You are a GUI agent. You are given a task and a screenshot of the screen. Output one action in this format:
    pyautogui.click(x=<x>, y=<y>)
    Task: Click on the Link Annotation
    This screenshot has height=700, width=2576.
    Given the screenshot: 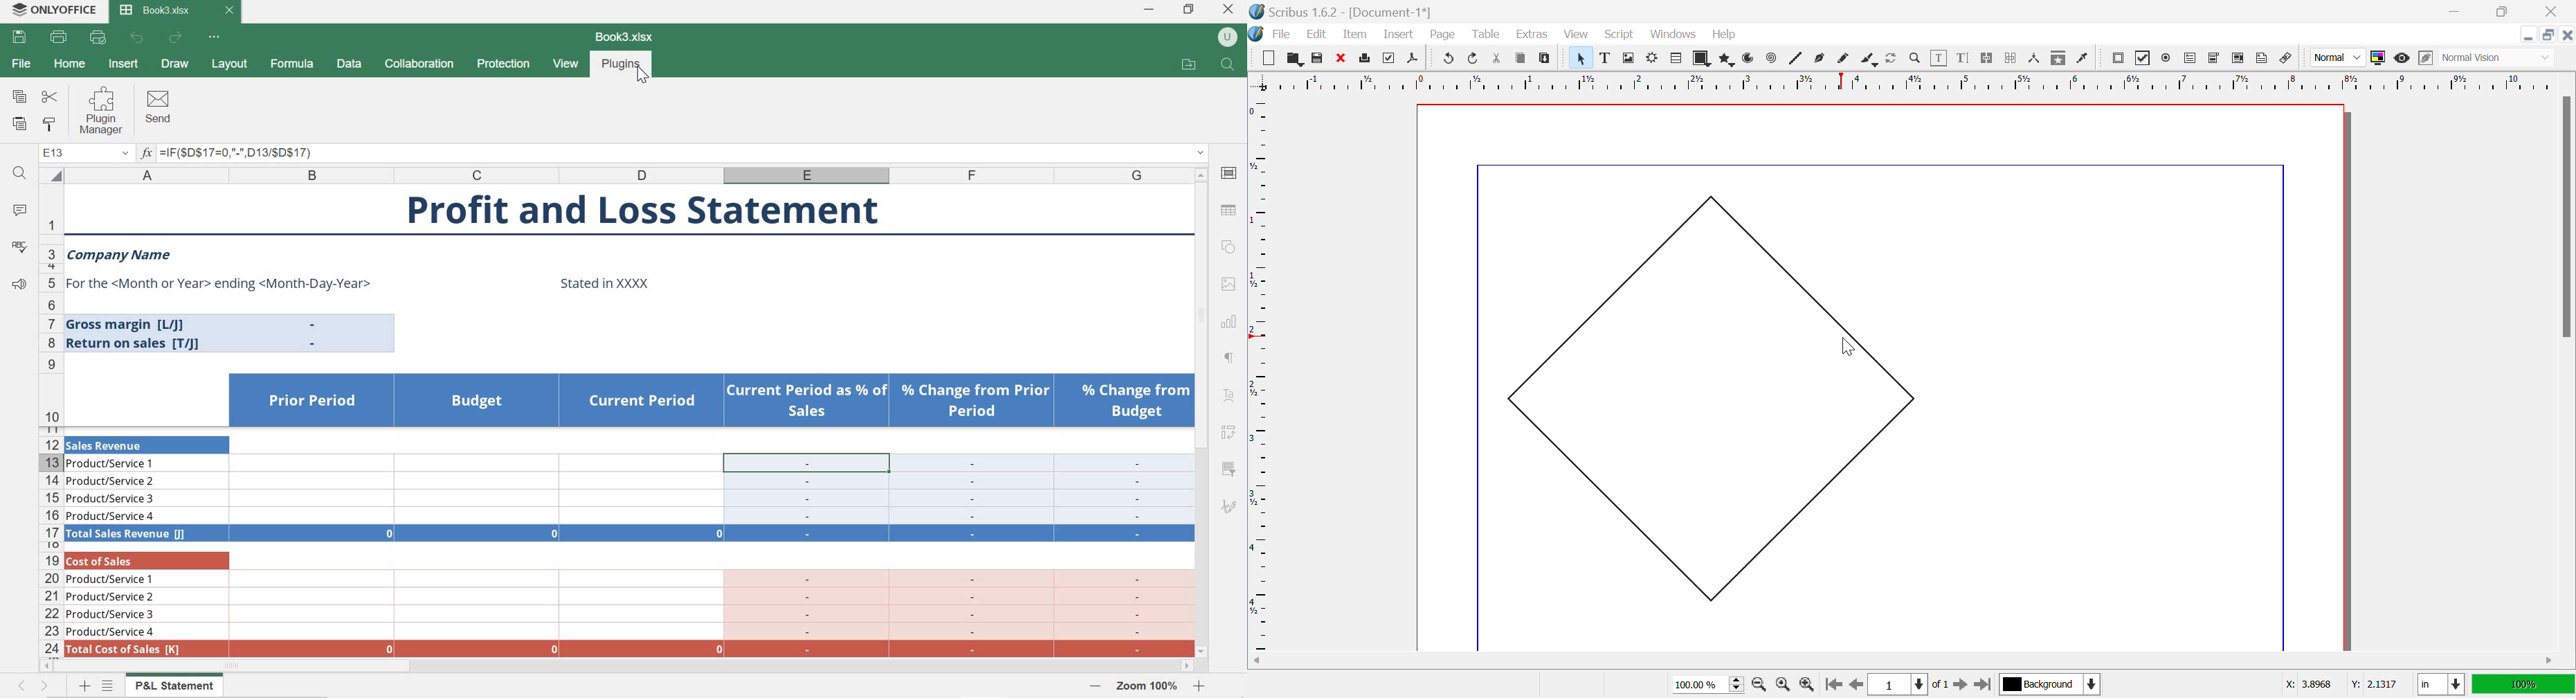 What is the action you would take?
    pyautogui.click(x=2286, y=60)
    